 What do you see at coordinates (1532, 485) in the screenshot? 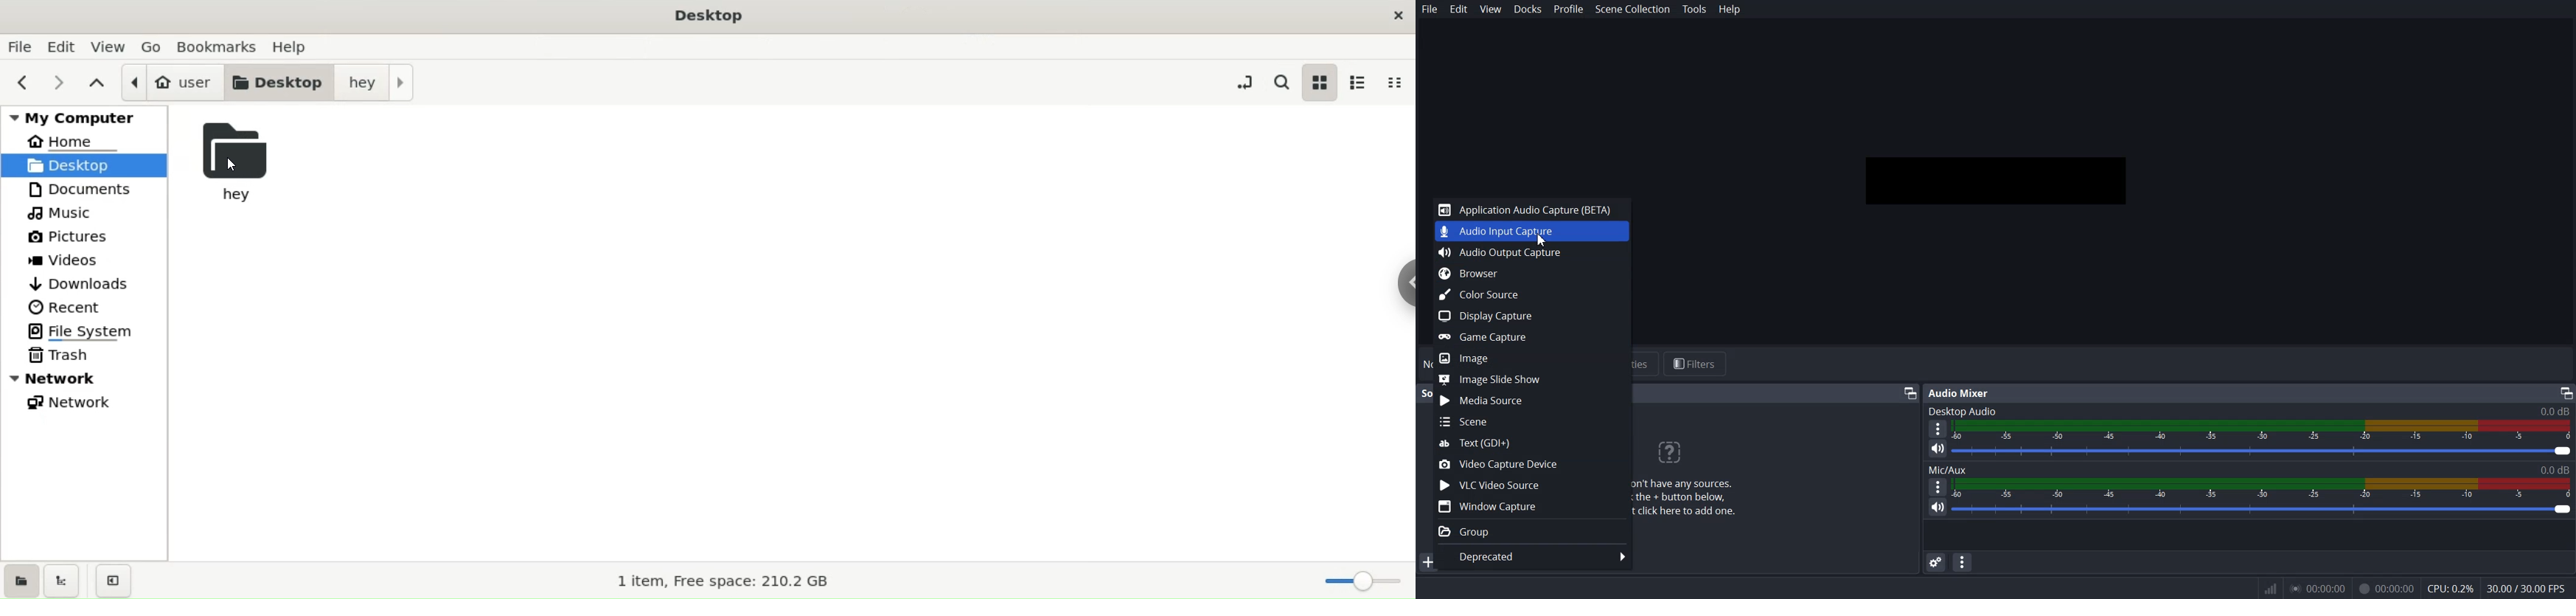
I see `VLC Video Source` at bounding box center [1532, 485].